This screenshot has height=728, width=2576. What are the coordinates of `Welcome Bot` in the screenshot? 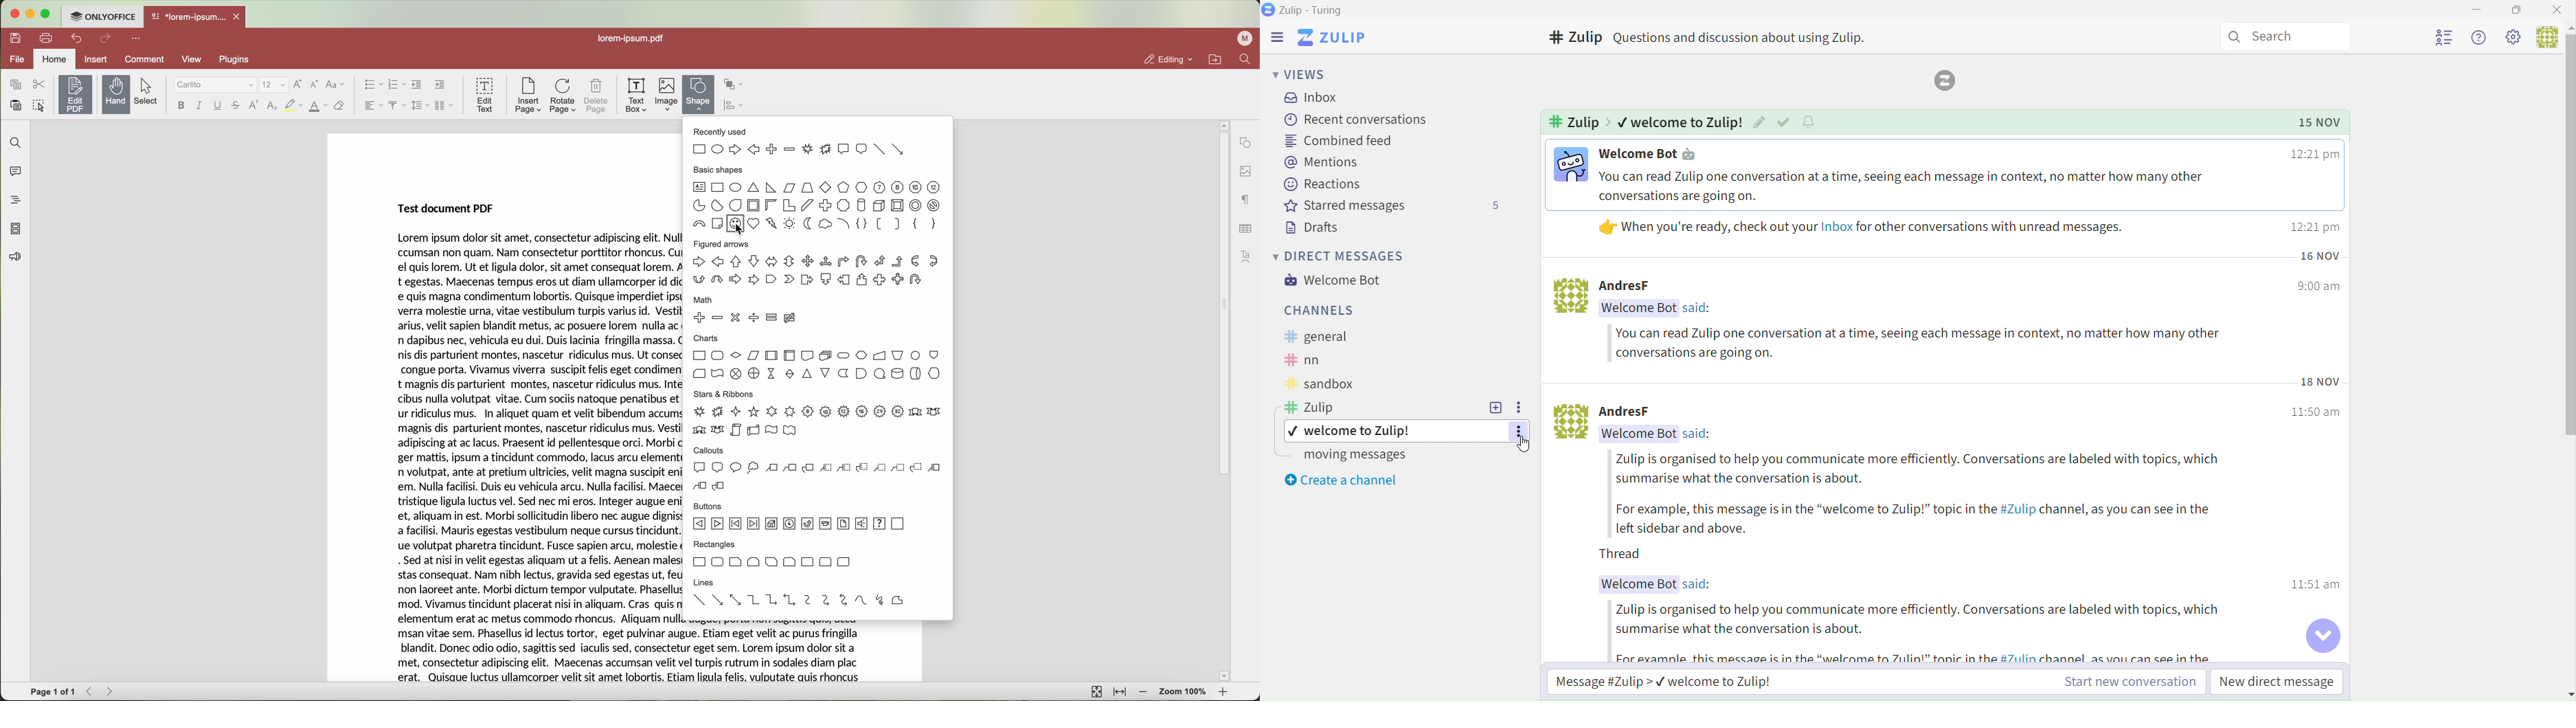 It's located at (1336, 280).